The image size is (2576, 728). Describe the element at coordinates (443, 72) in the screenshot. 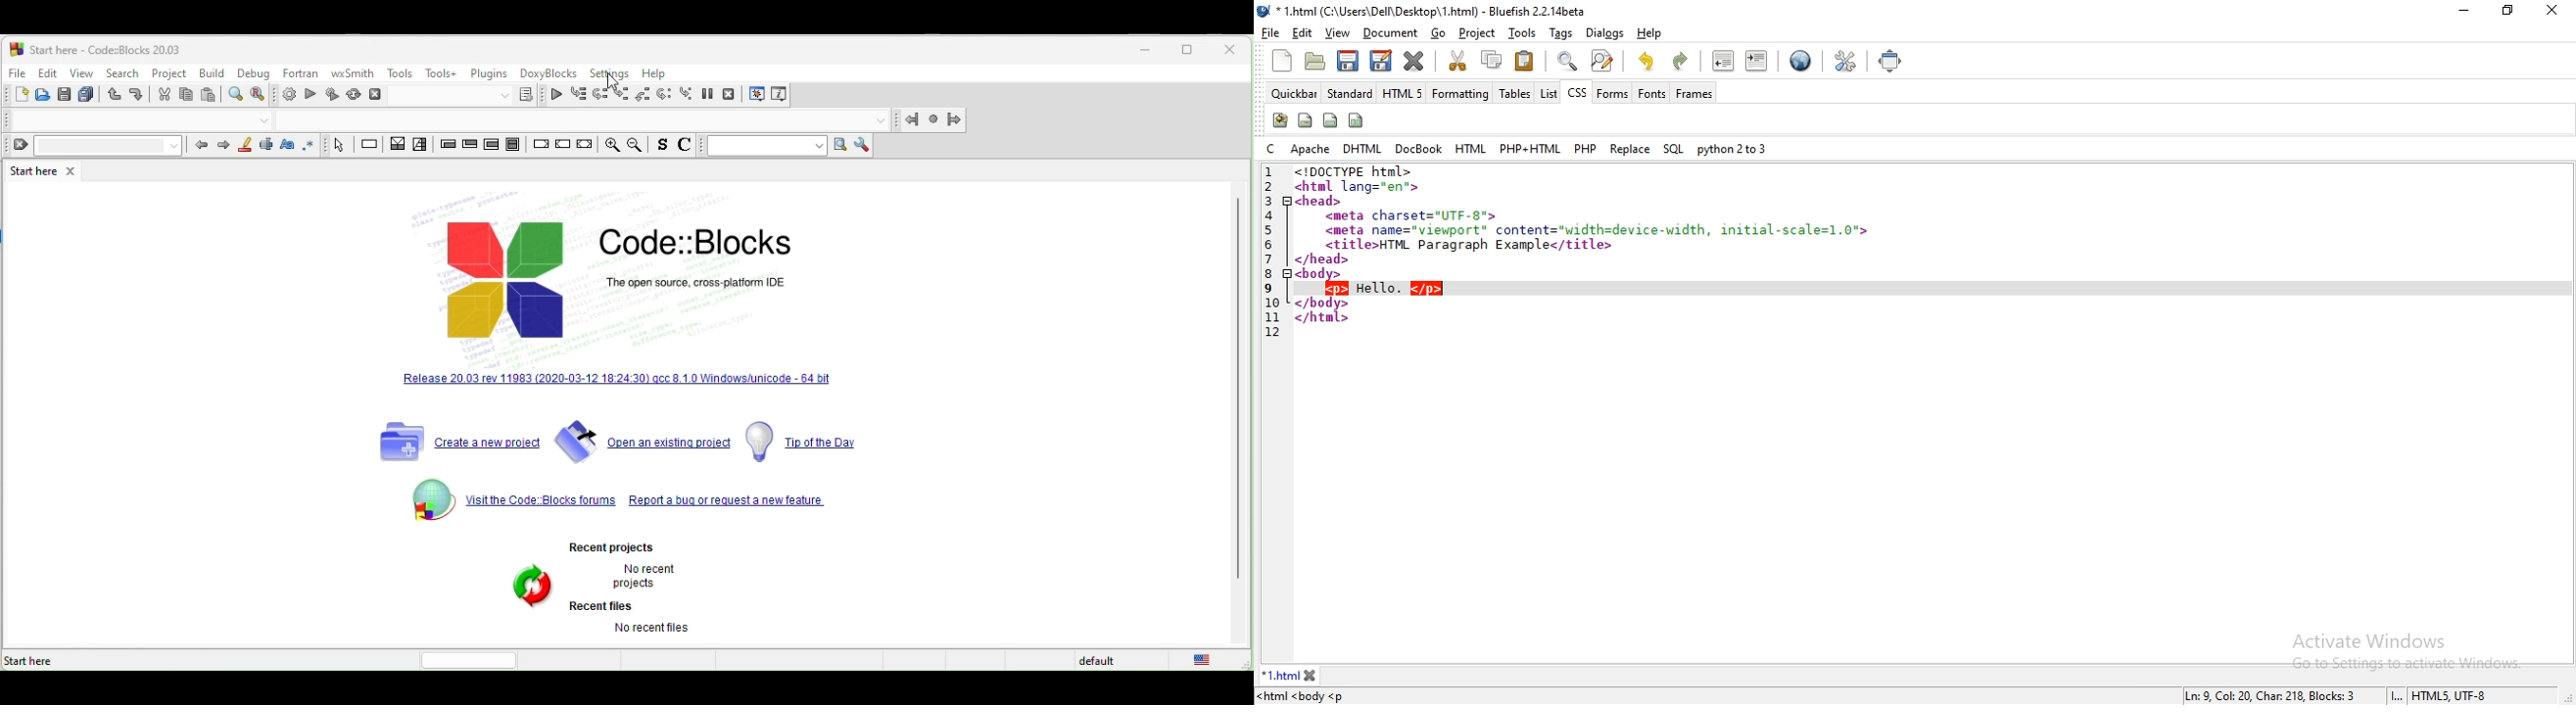

I see `tools+` at that location.